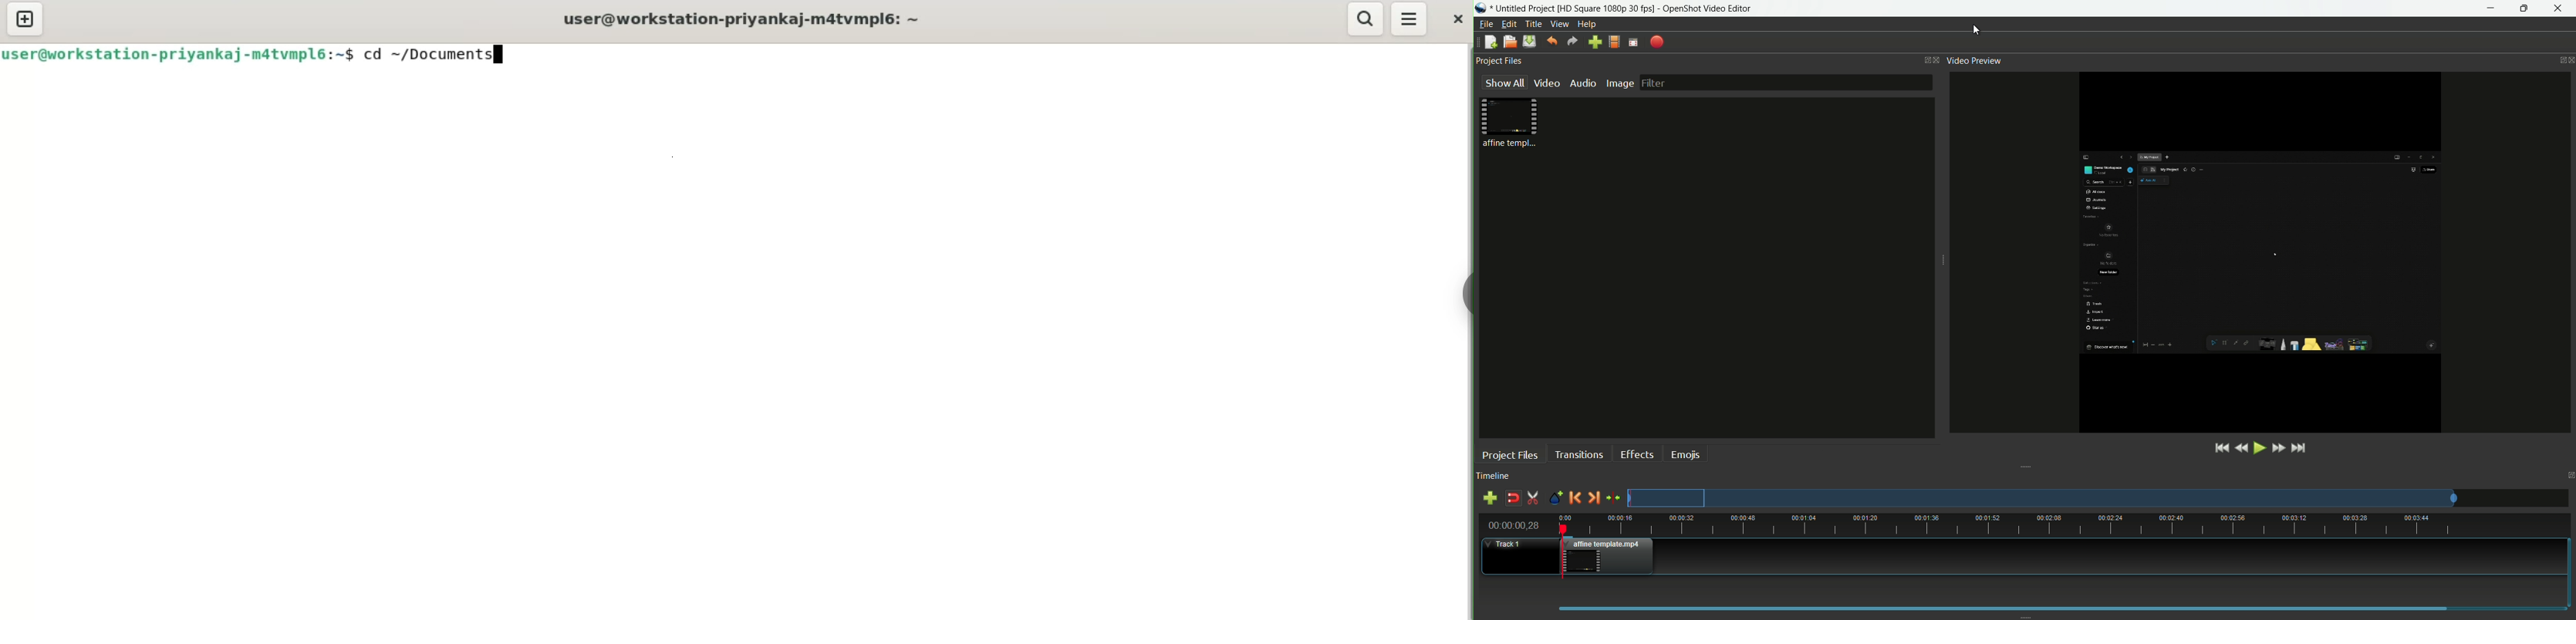  What do you see at coordinates (1937, 60) in the screenshot?
I see `close project files` at bounding box center [1937, 60].